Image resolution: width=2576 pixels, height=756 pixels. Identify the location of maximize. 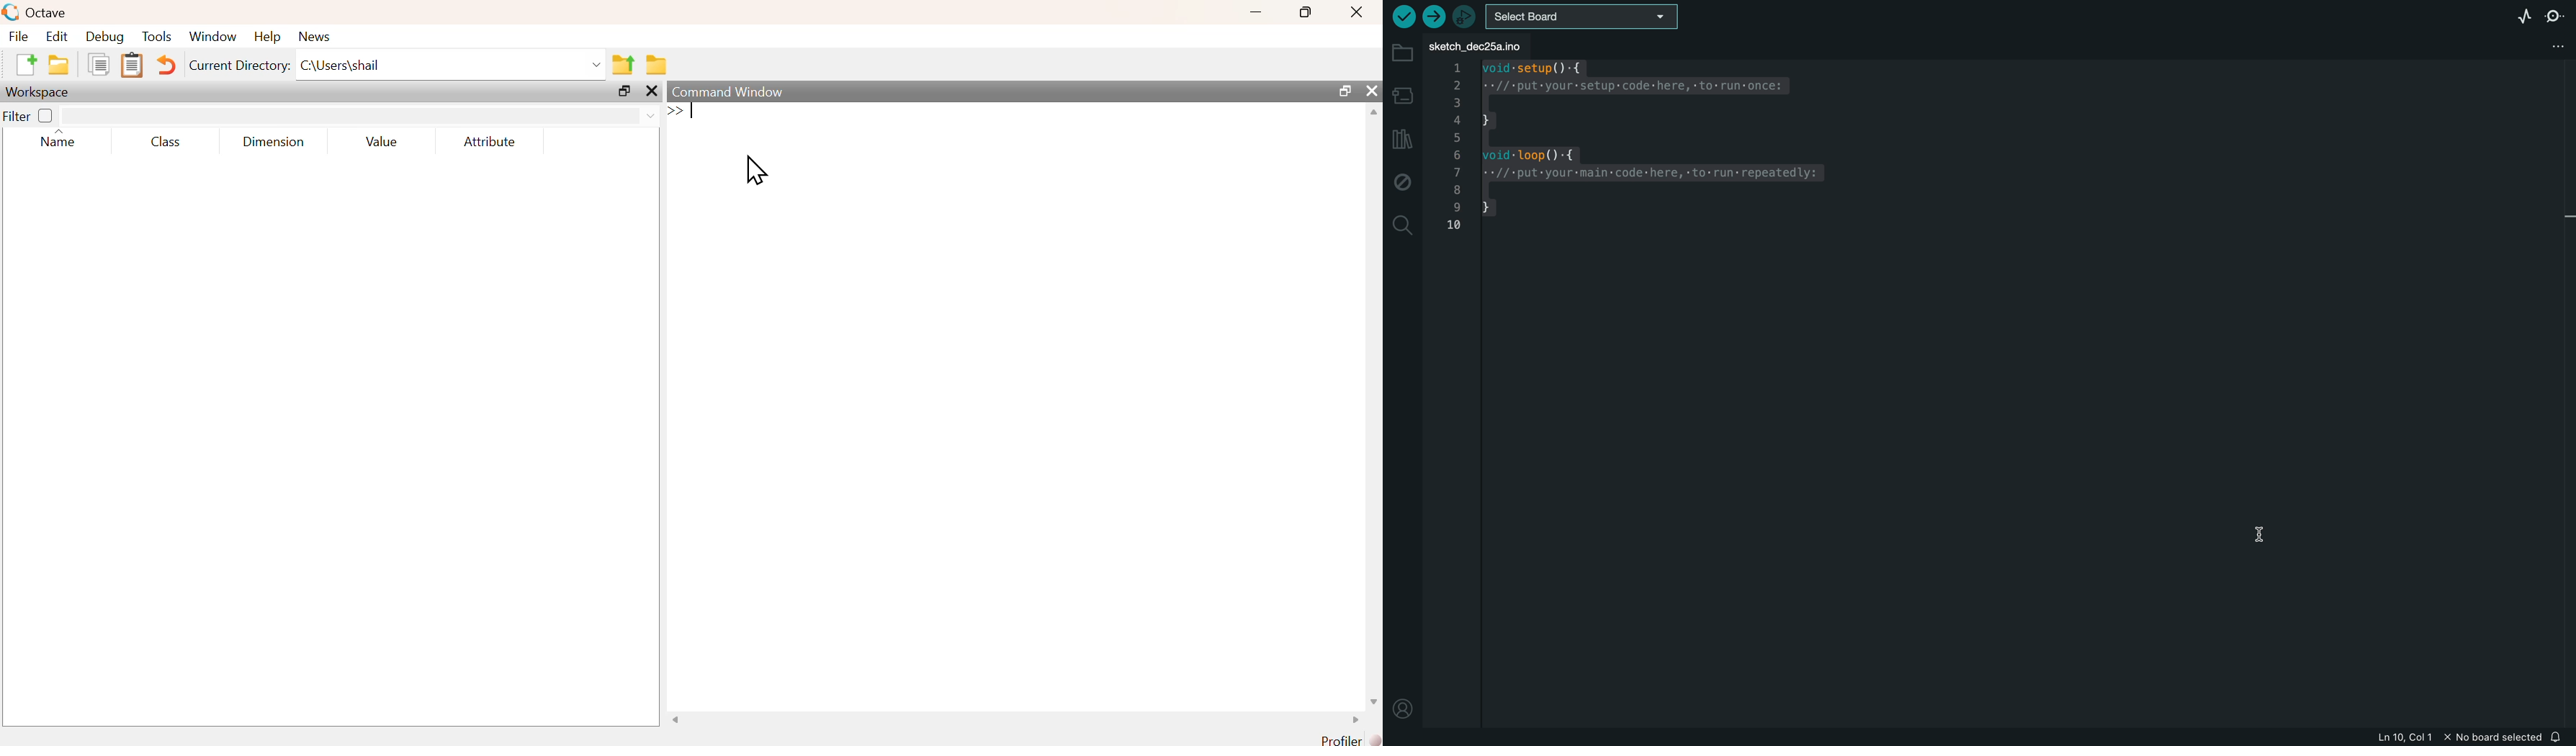
(1305, 12).